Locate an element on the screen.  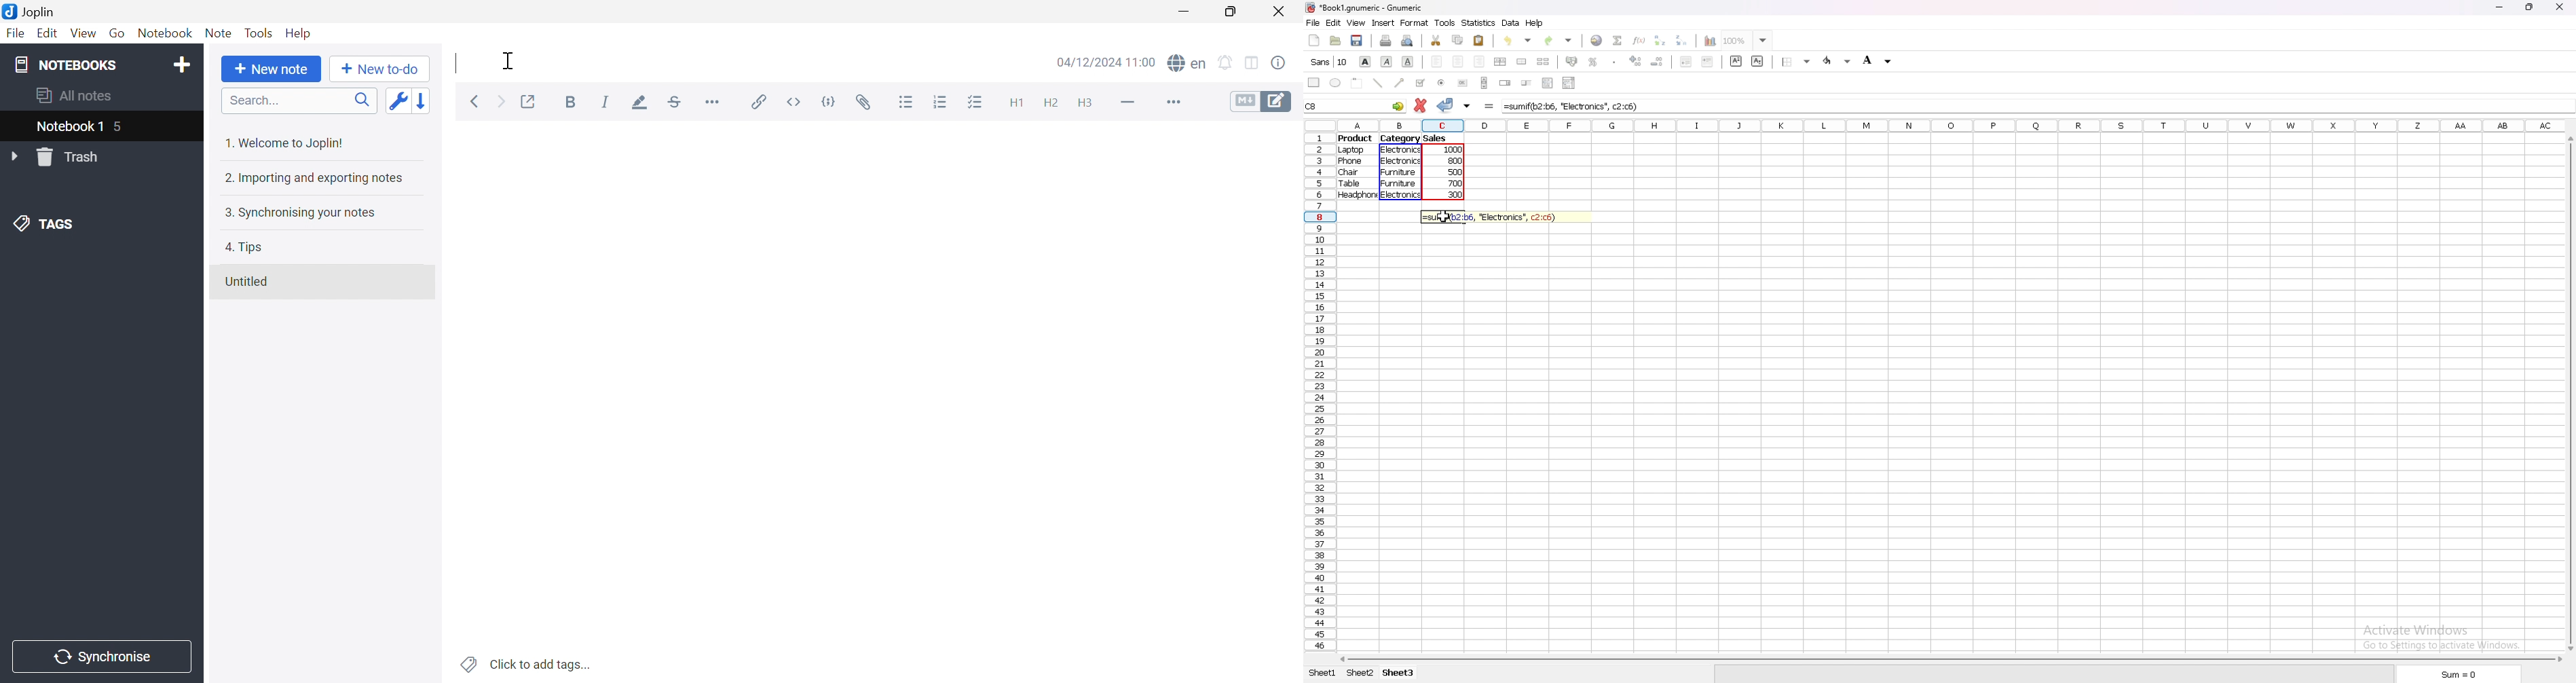
Spell check is located at coordinates (1188, 64).